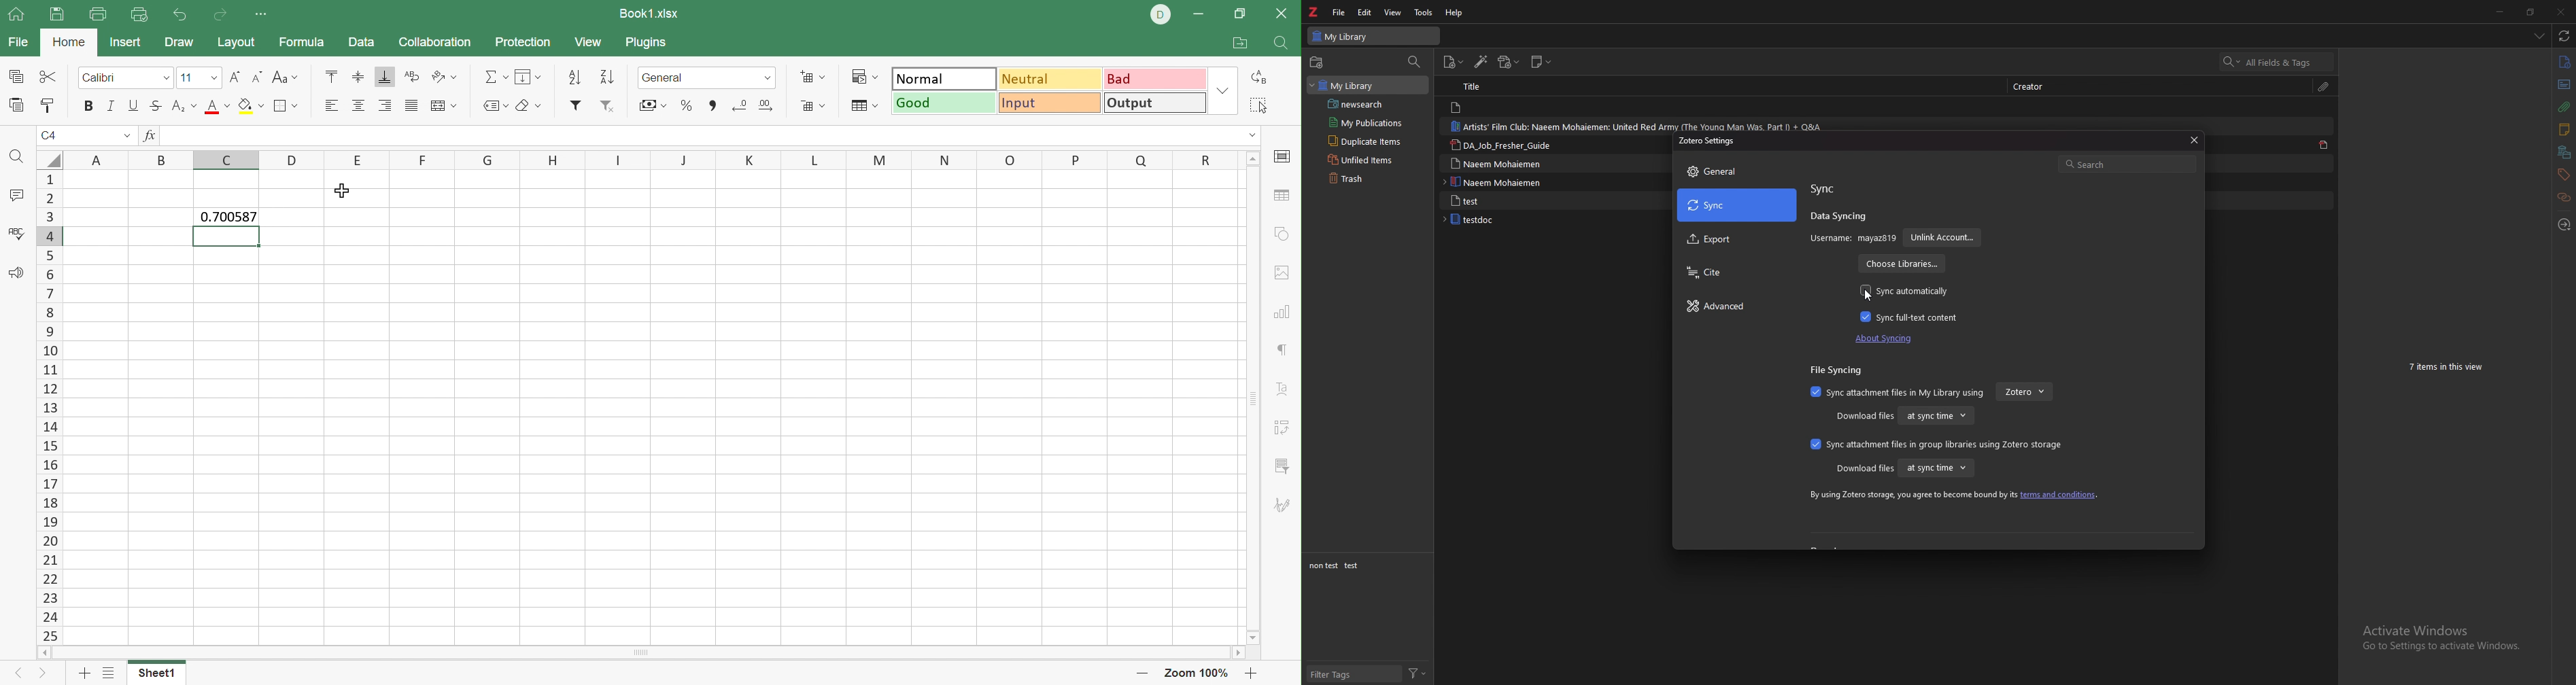  What do you see at coordinates (1898, 392) in the screenshot?
I see `sync attachment files in my library using` at bounding box center [1898, 392].